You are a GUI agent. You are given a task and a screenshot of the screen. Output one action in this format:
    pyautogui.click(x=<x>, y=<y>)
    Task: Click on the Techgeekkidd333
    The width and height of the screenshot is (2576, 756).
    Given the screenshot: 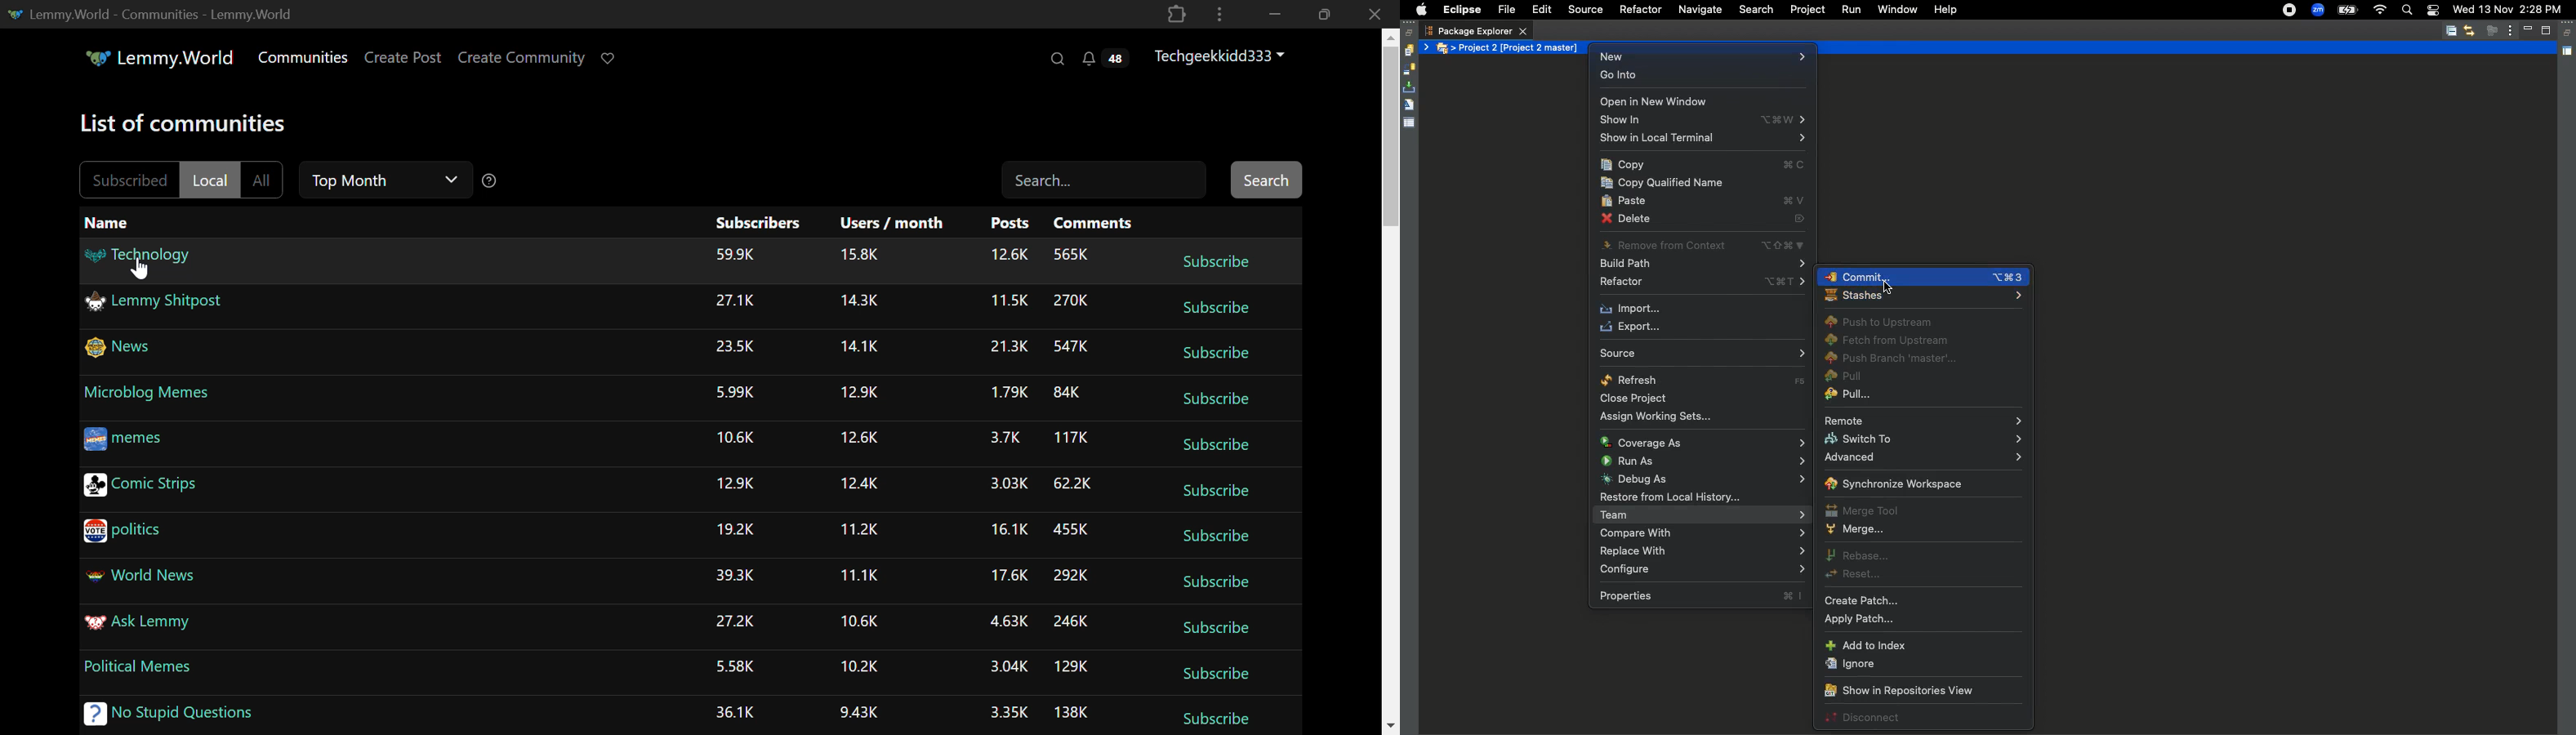 What is the action you would take?
    pyautogui.click(x=1221, y=56)
    